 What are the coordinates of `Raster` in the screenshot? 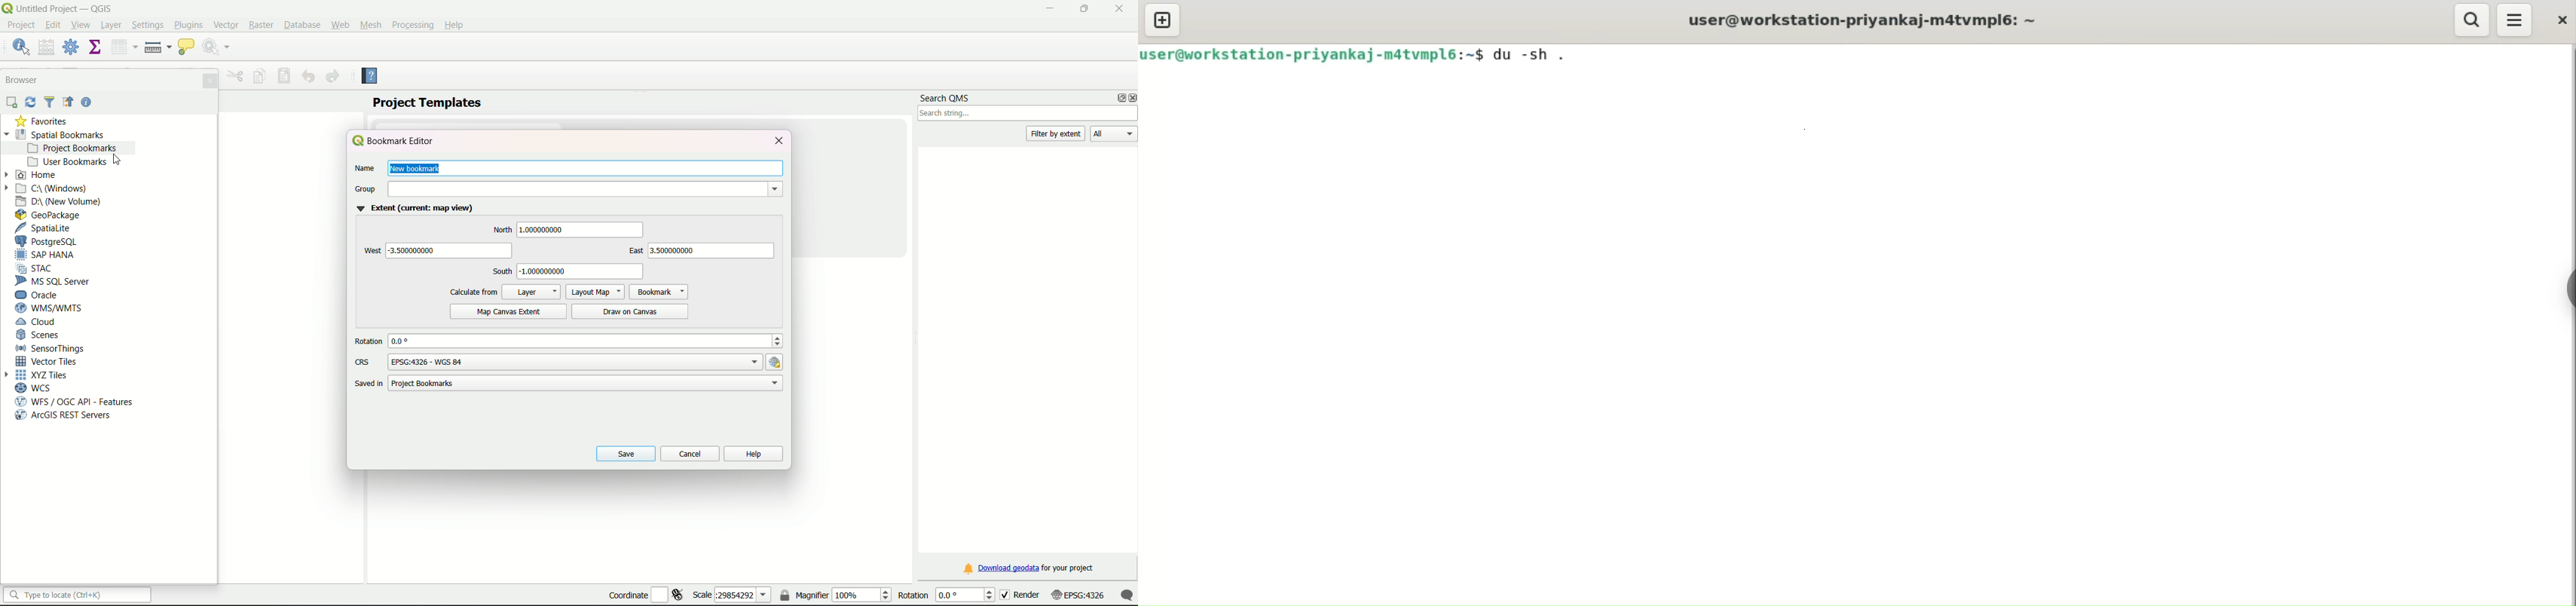 It's located at (262, 25).